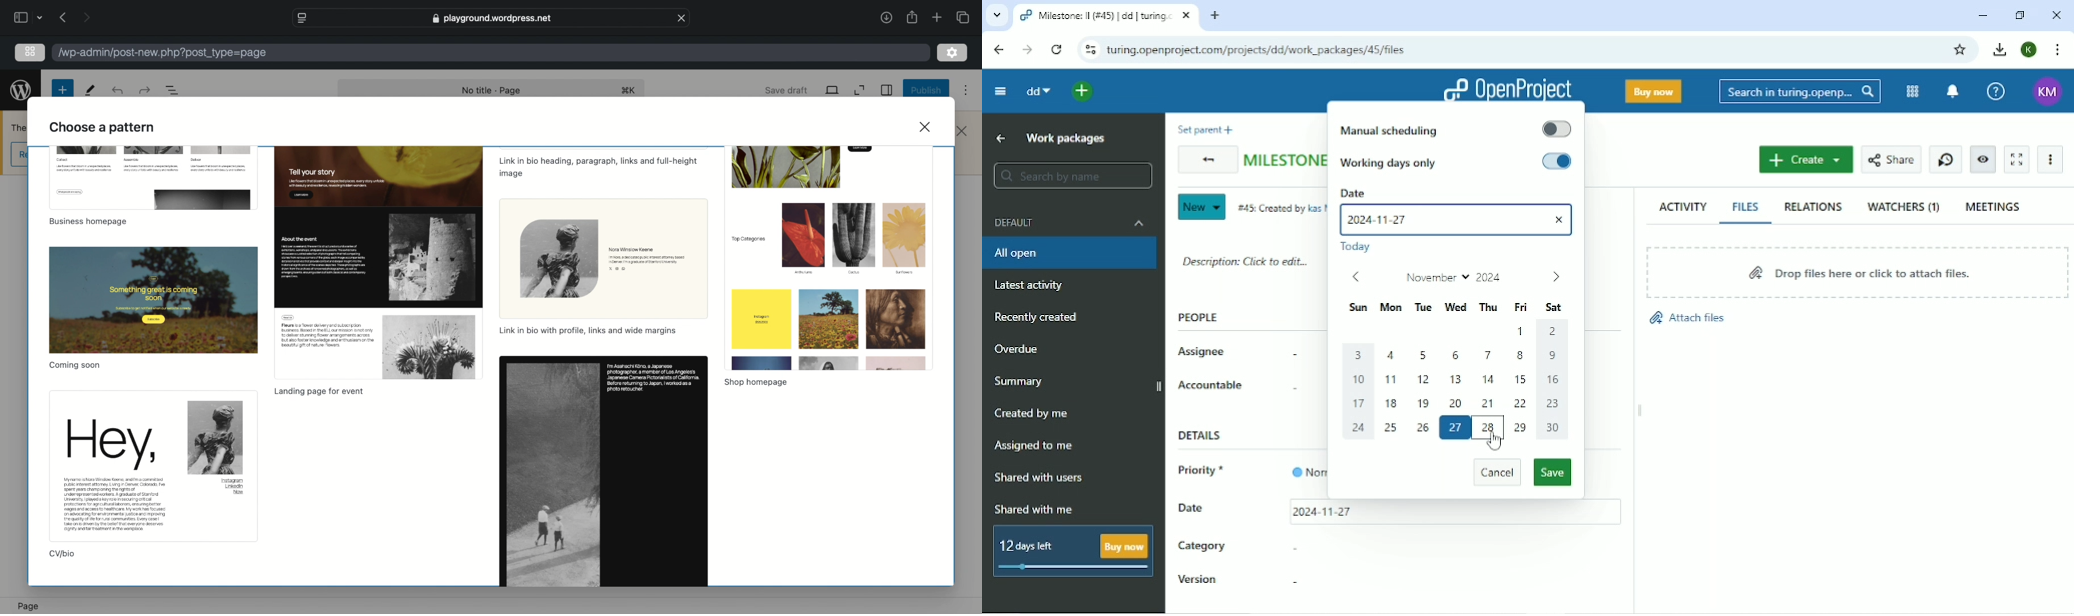  Describe the element at coordinates (1036, 91) in the screenshot. I see `dd` at that location.